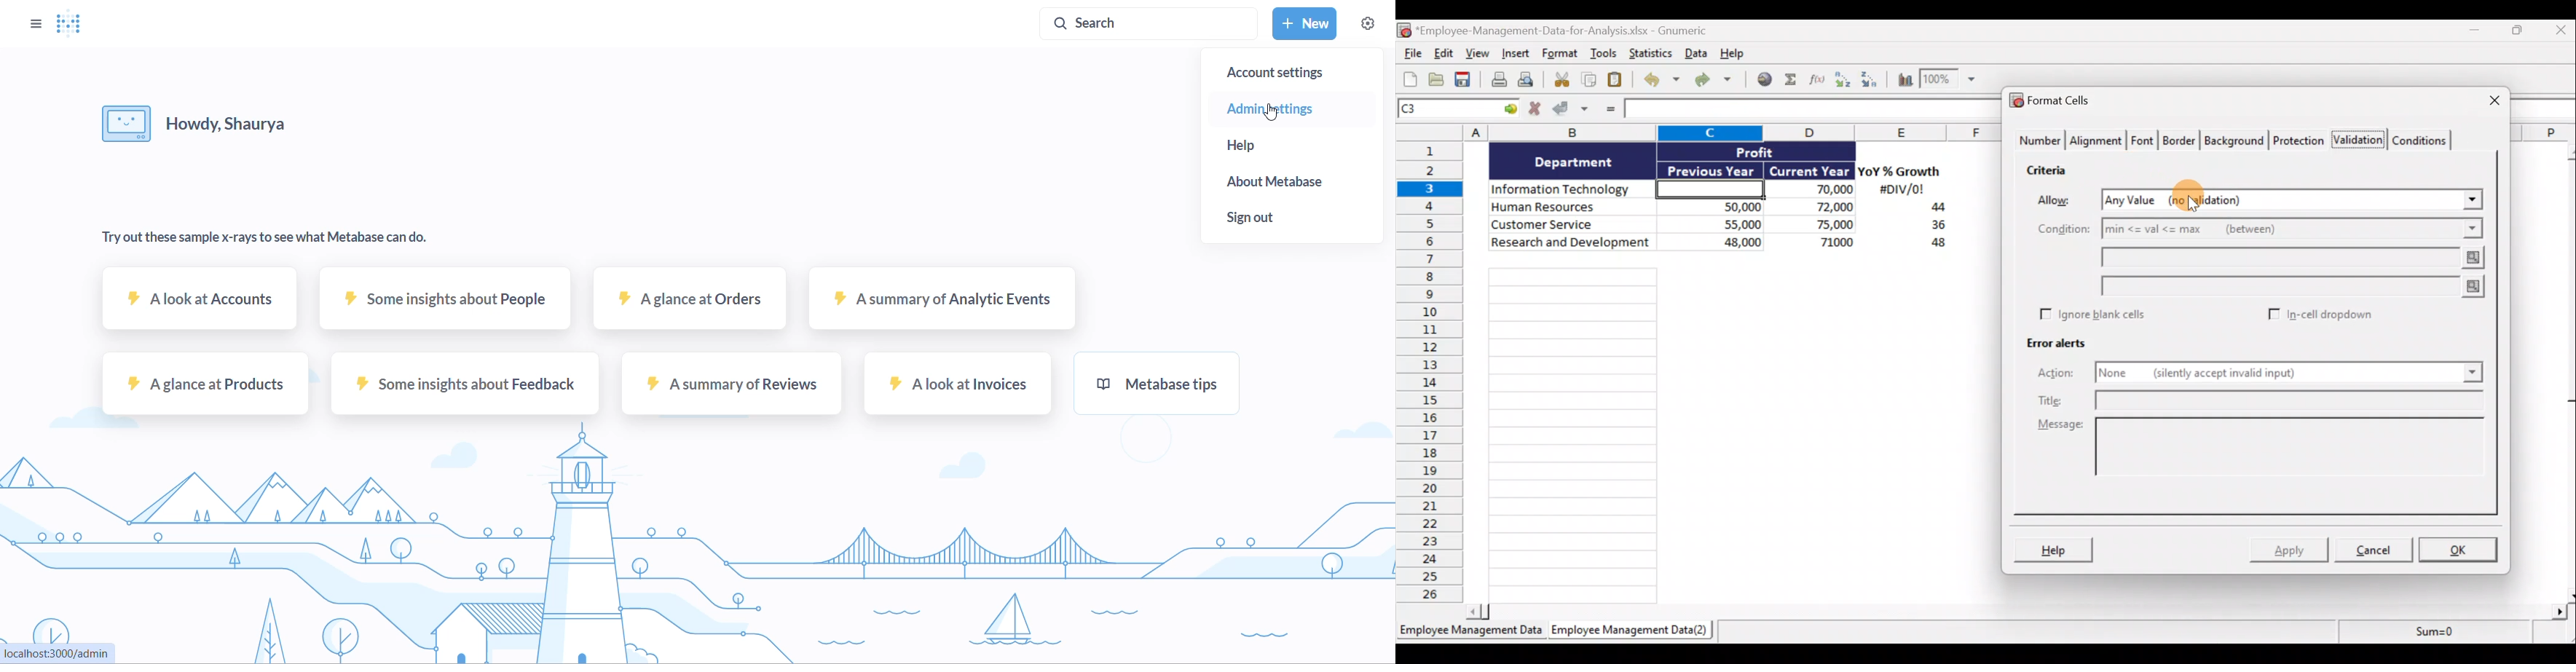 This screenshot has width=2576, height=672. Describe the element at coordinates (1464, 80) in the screenshot. I see `Save current workbook` at that location.